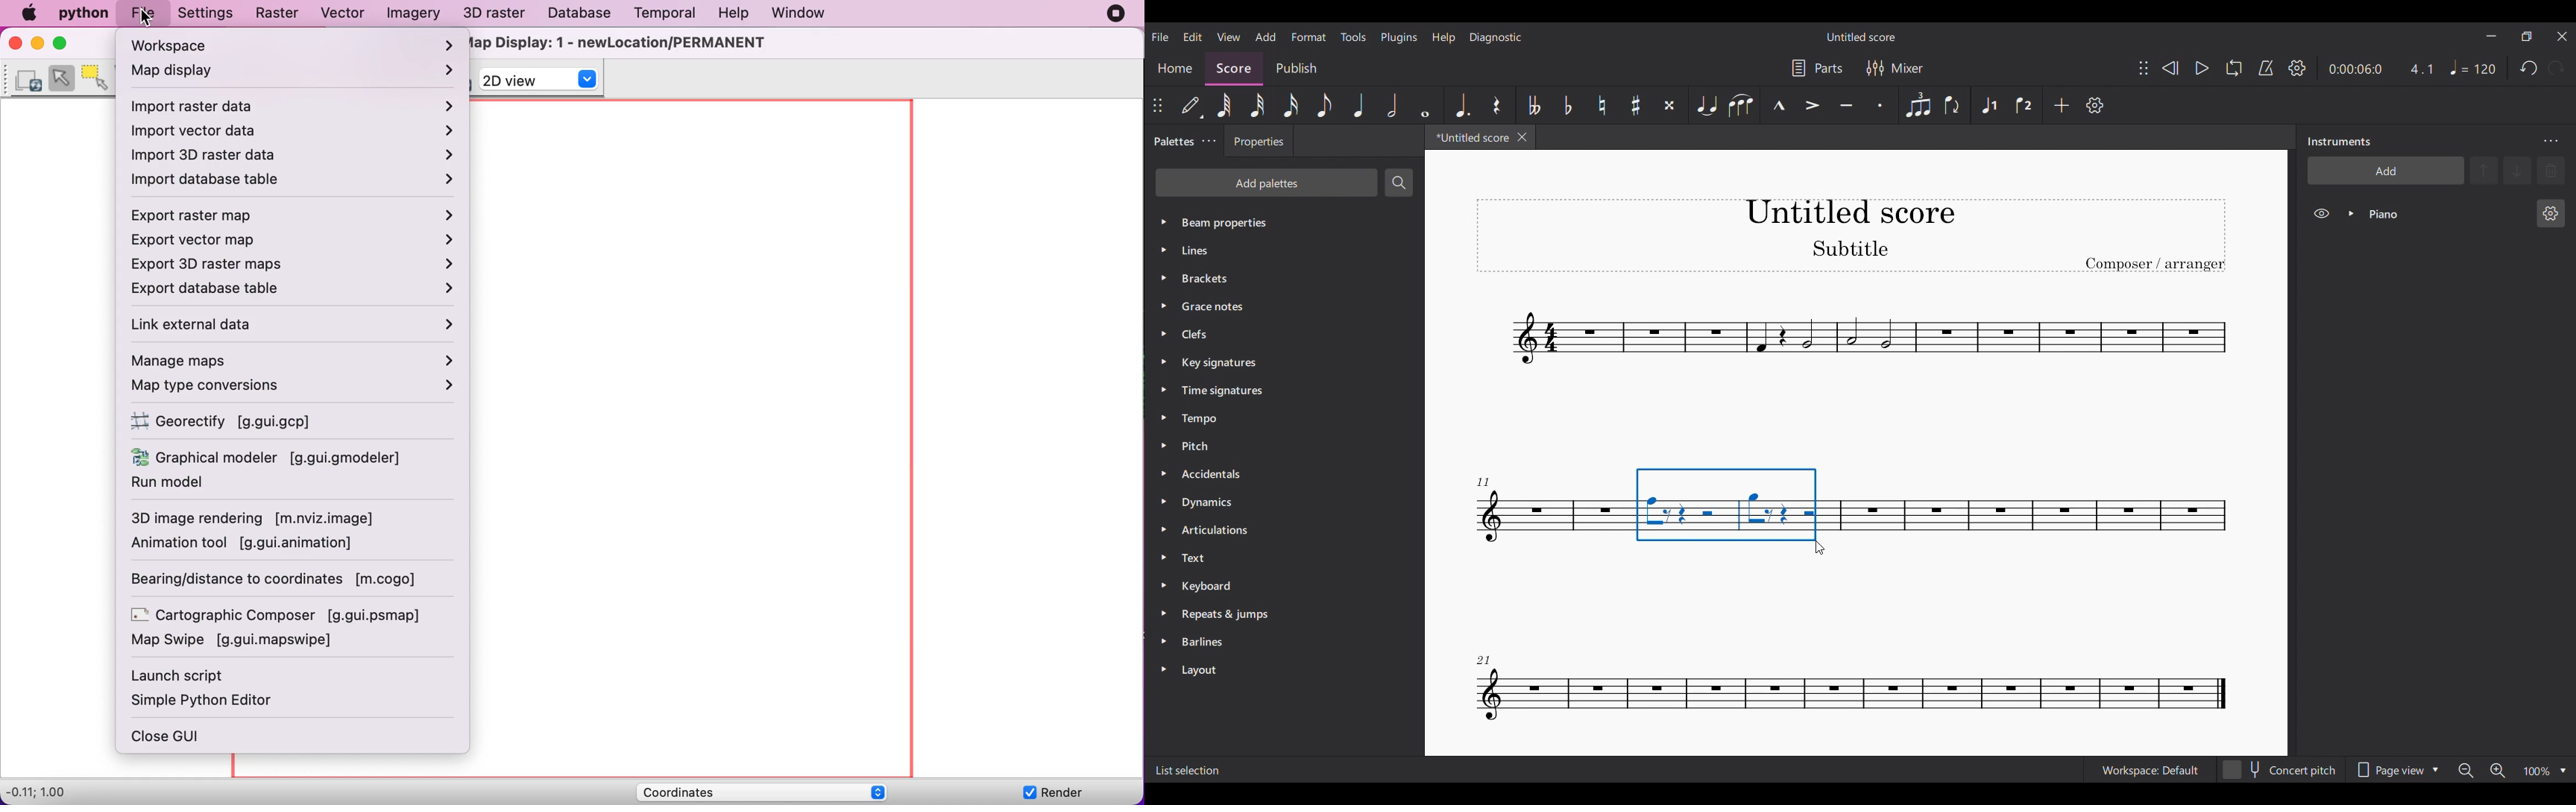 The image size is (2576, 812). Describe the element at coordinates (1880, 105) in the screenshot. I see `Staccato` at that location.